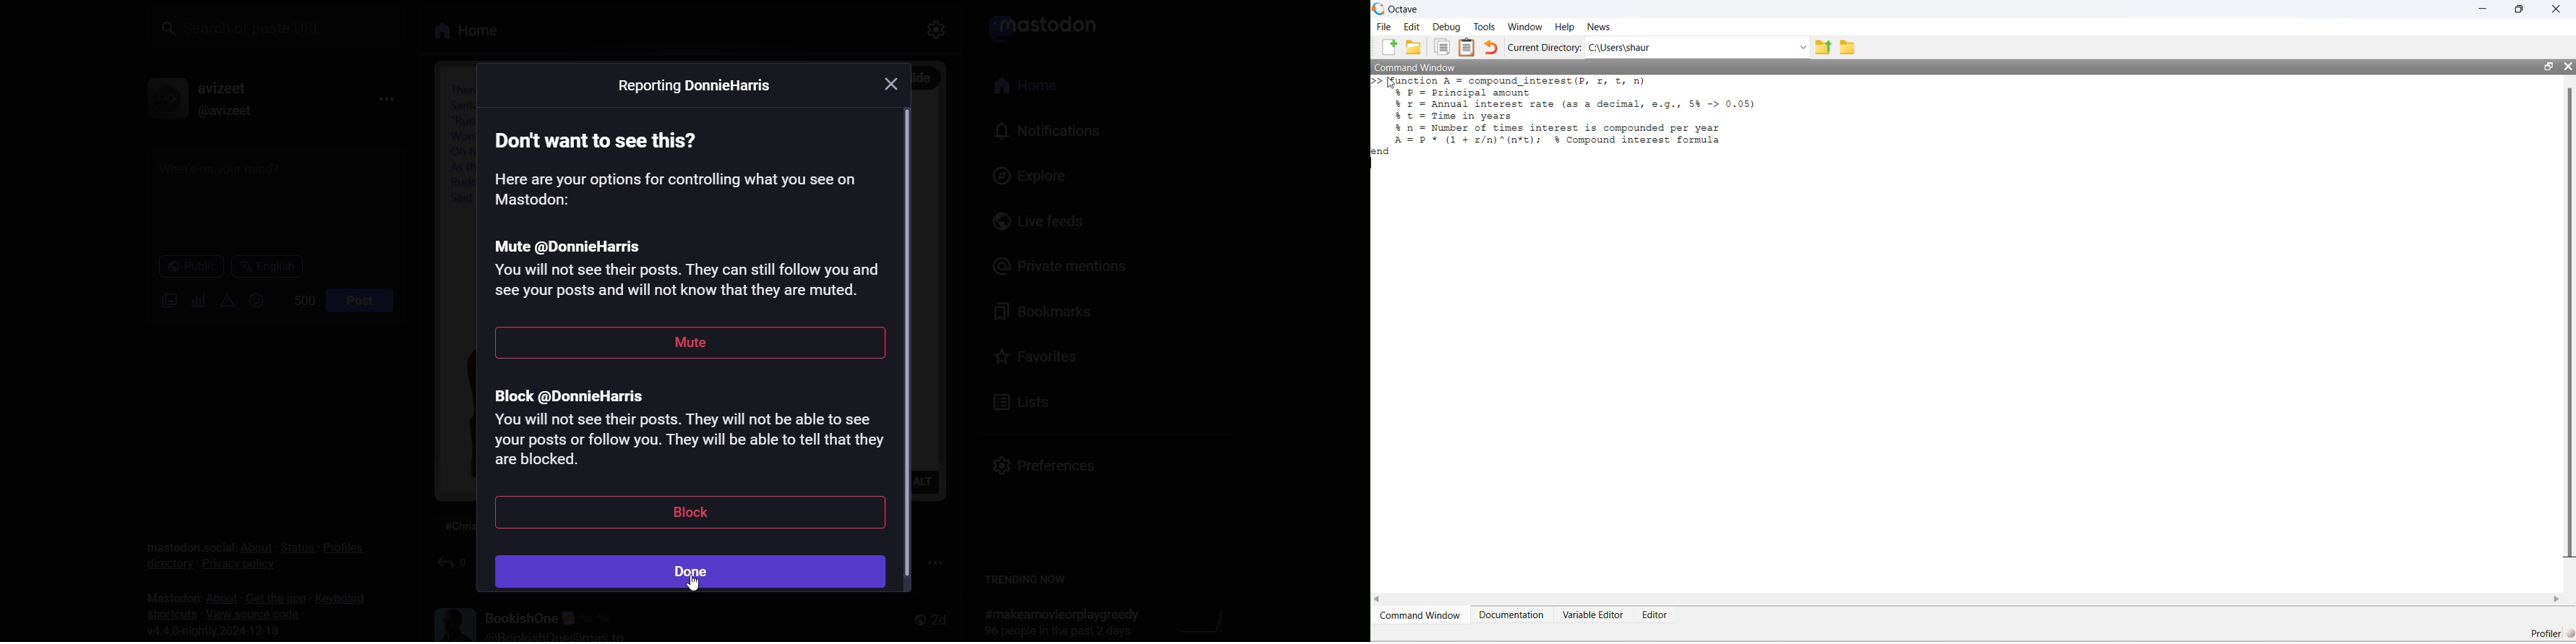 The width and height of the screenshot is (2576, 644). Describe the element at coordinates (162, 562) in the screenshot. I see `directory` at that location.